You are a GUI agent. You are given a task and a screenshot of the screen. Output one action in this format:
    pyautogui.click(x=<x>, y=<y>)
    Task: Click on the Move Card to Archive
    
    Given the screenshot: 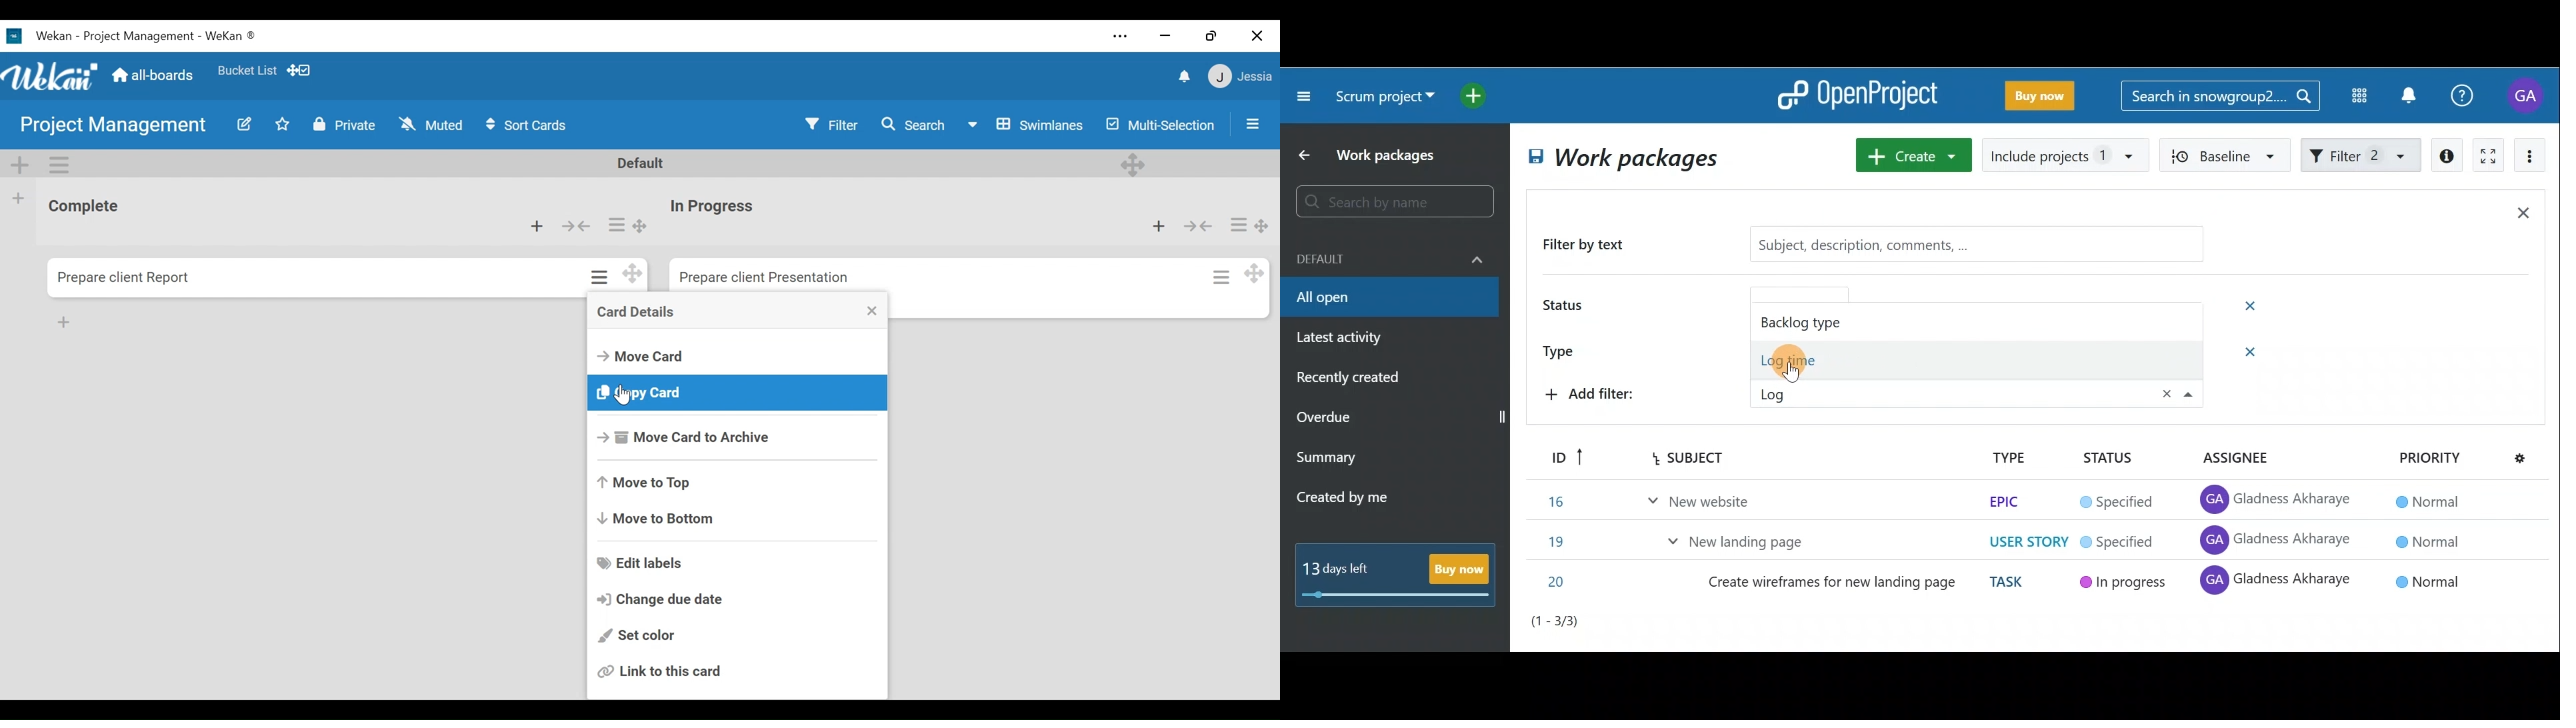 What is the action you would take?
    pyautogui.click(x=685, y=436)
    